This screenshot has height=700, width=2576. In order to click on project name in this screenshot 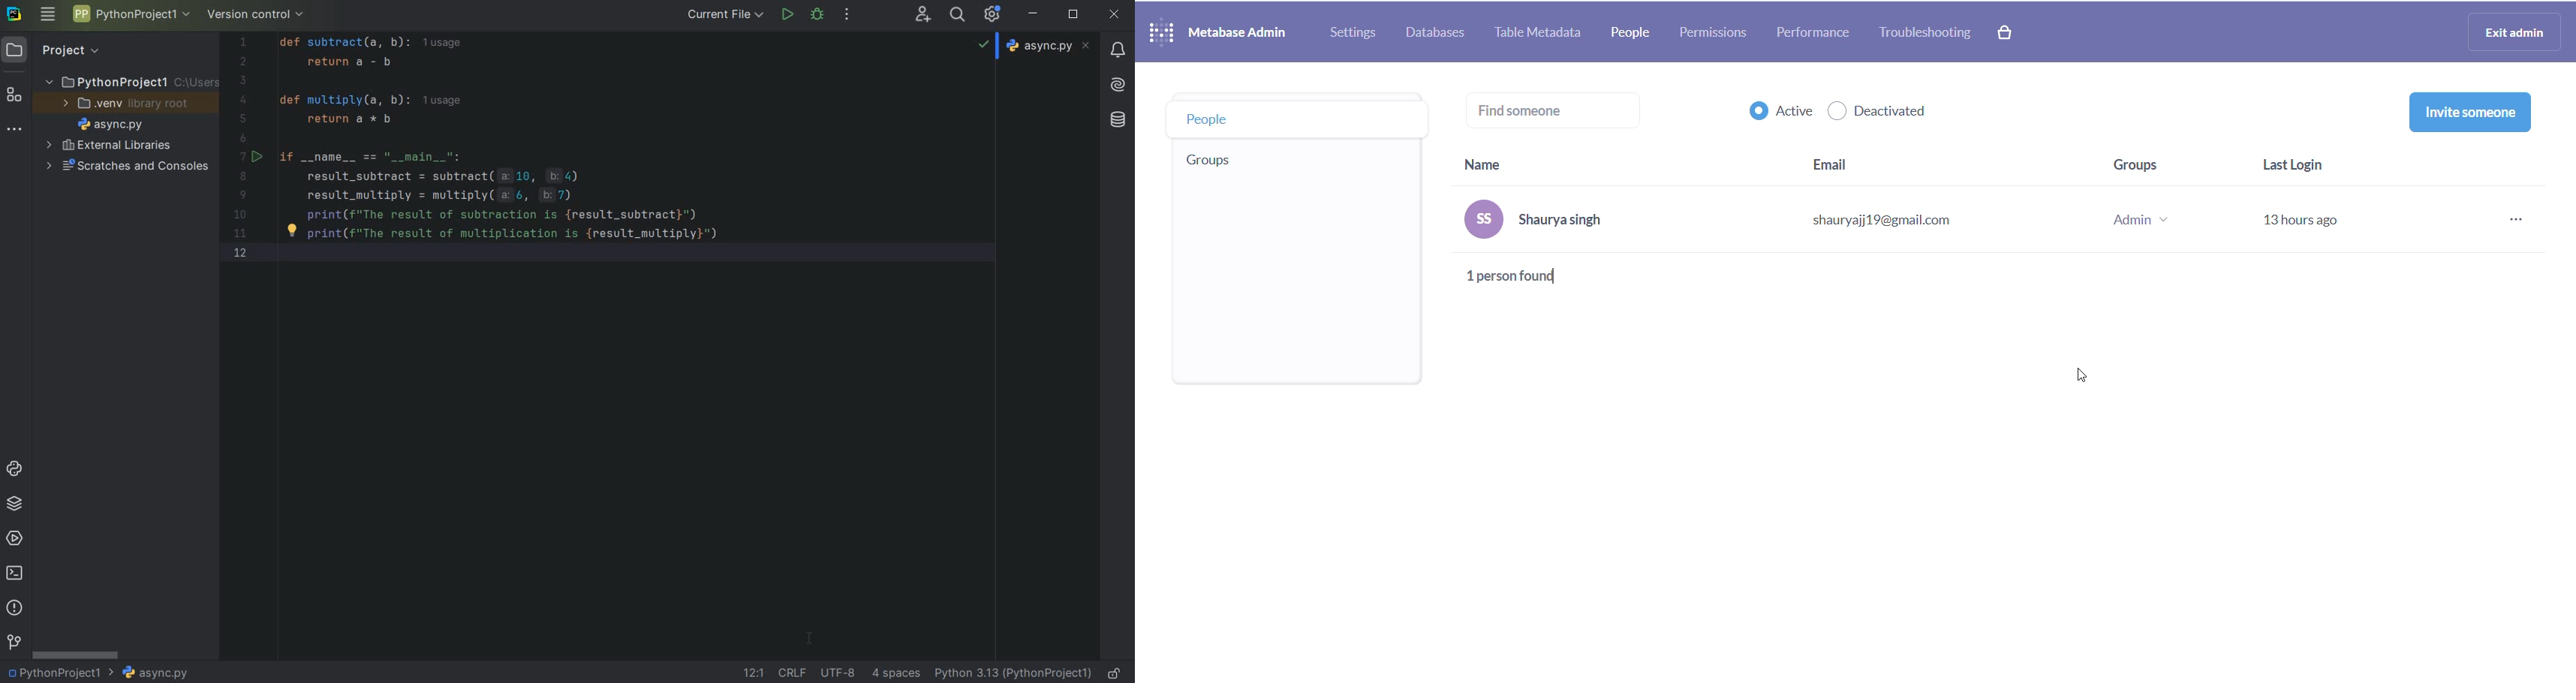, I will do `click(60, 674)`.